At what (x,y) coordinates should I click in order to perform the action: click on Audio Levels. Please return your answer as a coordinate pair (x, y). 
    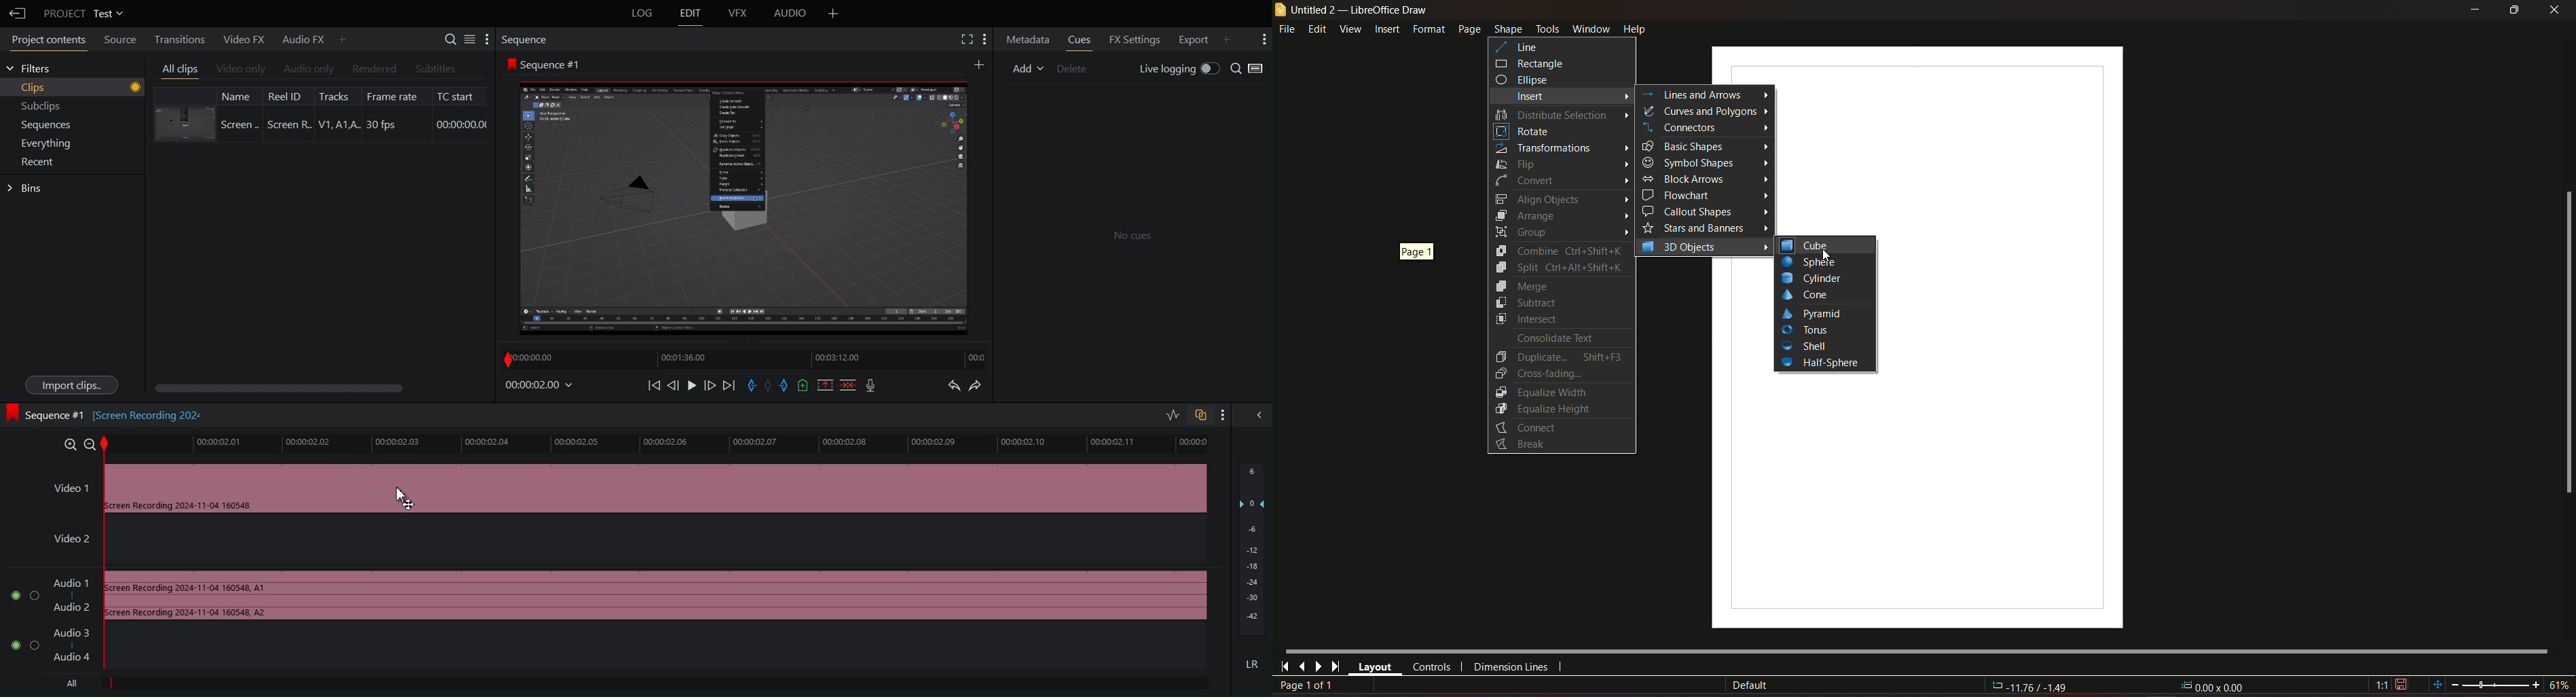
    Looking at the image, I should click on (1252, 572).